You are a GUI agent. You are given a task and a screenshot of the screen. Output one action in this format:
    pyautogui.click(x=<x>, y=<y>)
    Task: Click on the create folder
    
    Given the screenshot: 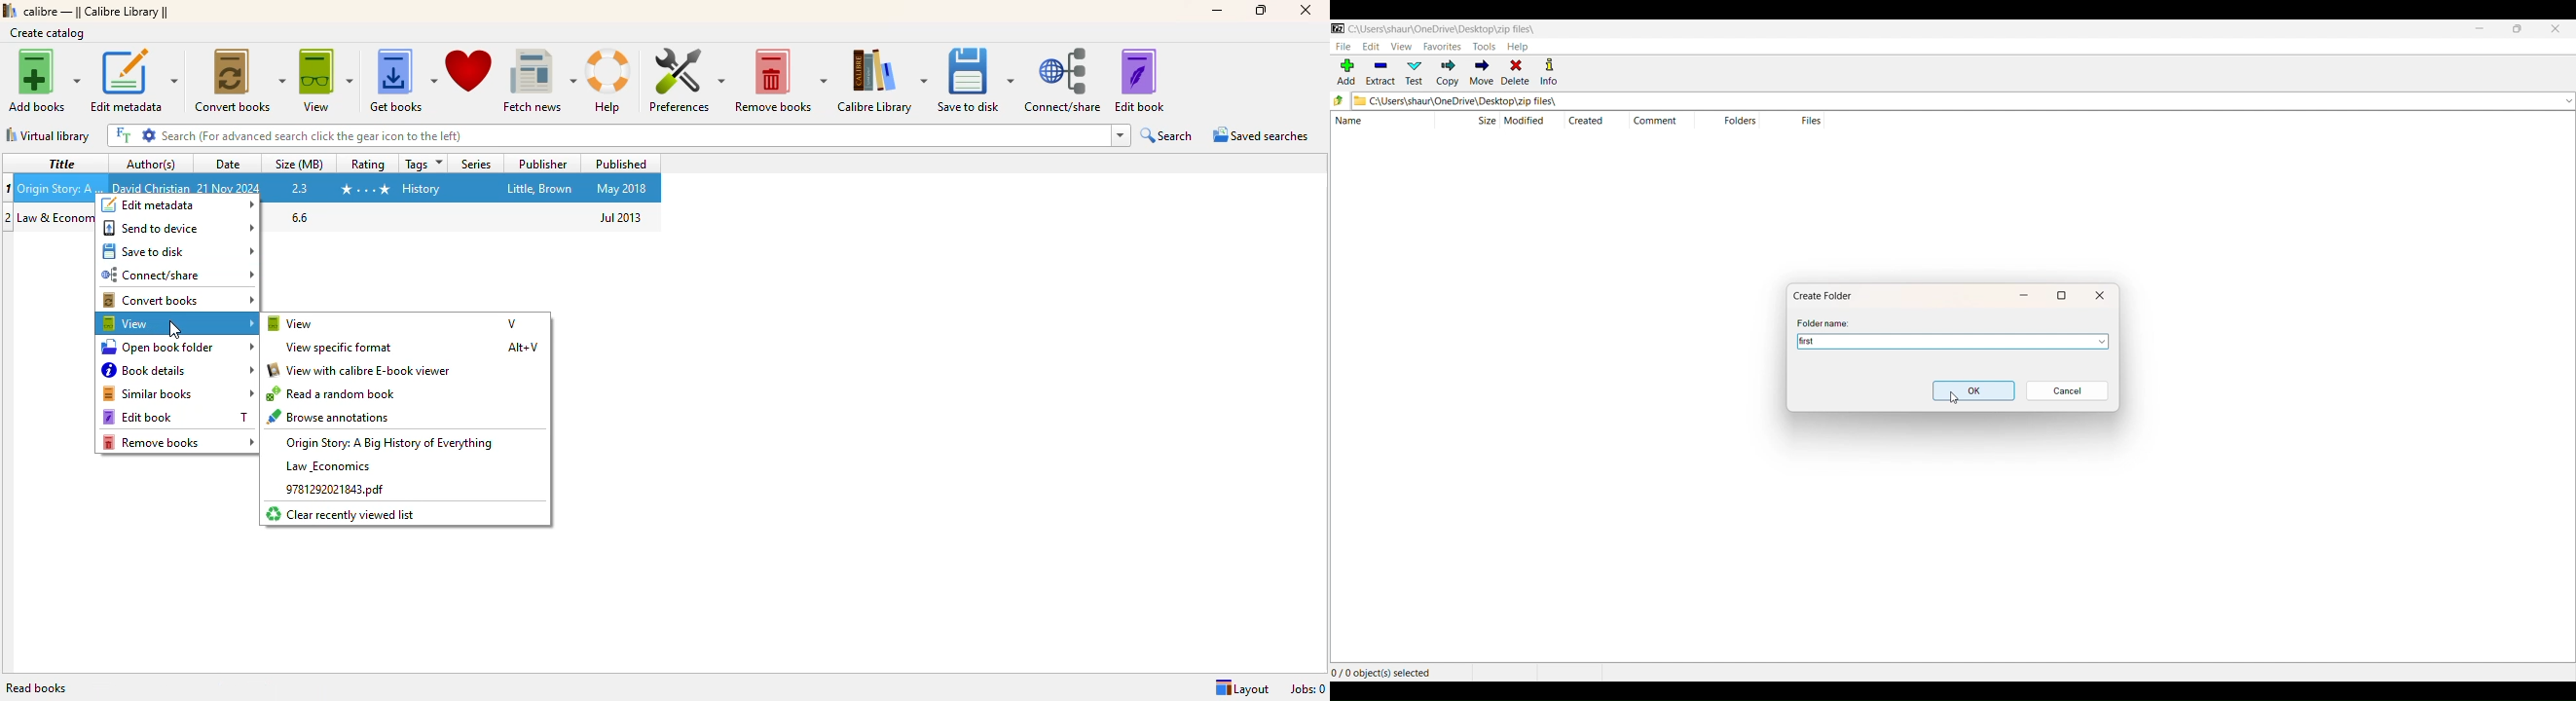 What is the action you would take?
    pyautogui.click(x=1827, y=295)
    